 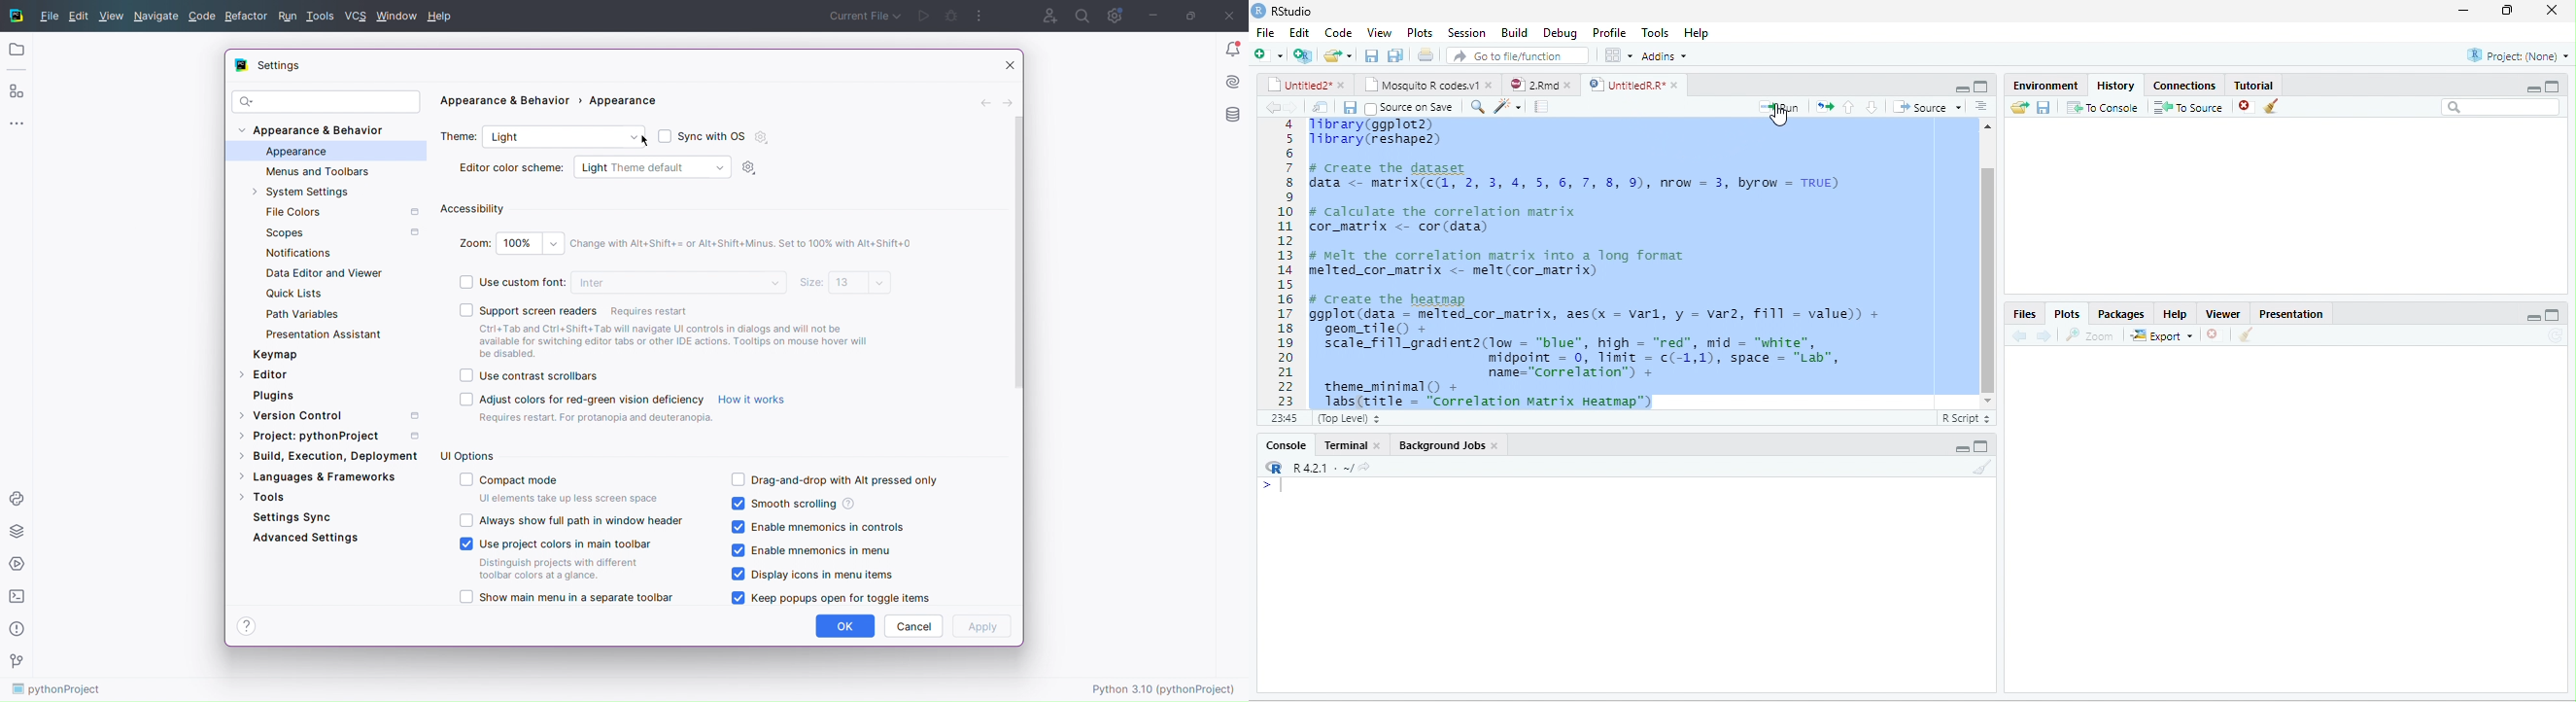 I want to click on search, so click(x=1500, y=106).